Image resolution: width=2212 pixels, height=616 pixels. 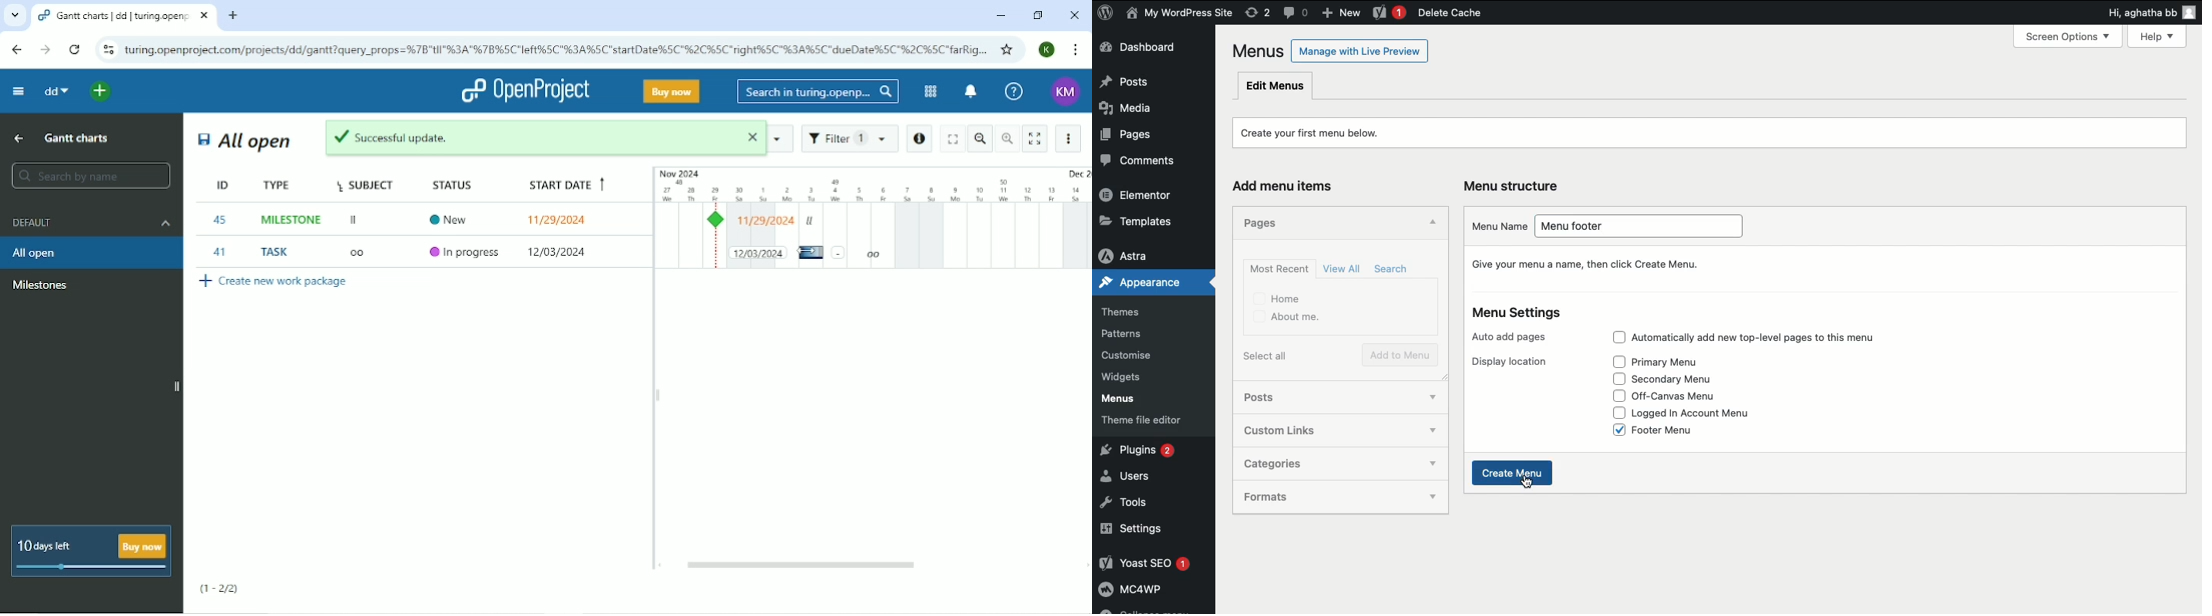 I want to click on Display location, so click(x=1510, y=362).